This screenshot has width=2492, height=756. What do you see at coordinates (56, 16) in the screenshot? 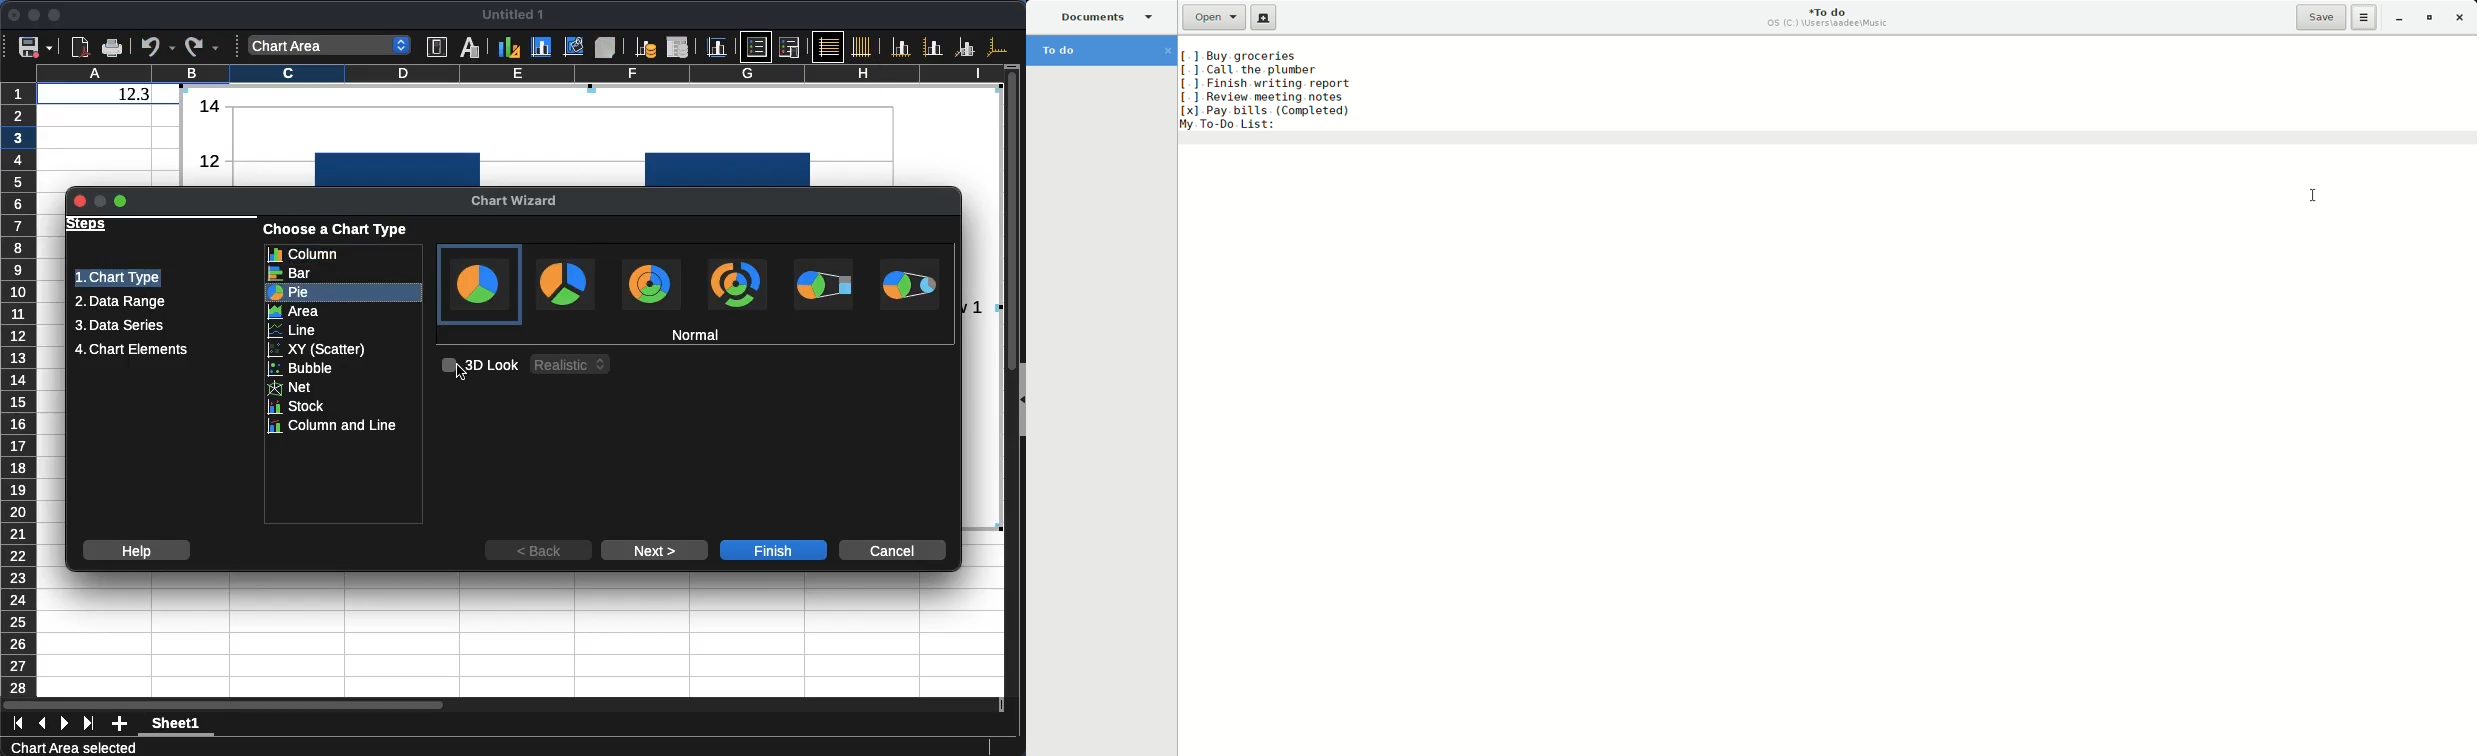
I see `maximize` at bounding box center [56, 16].